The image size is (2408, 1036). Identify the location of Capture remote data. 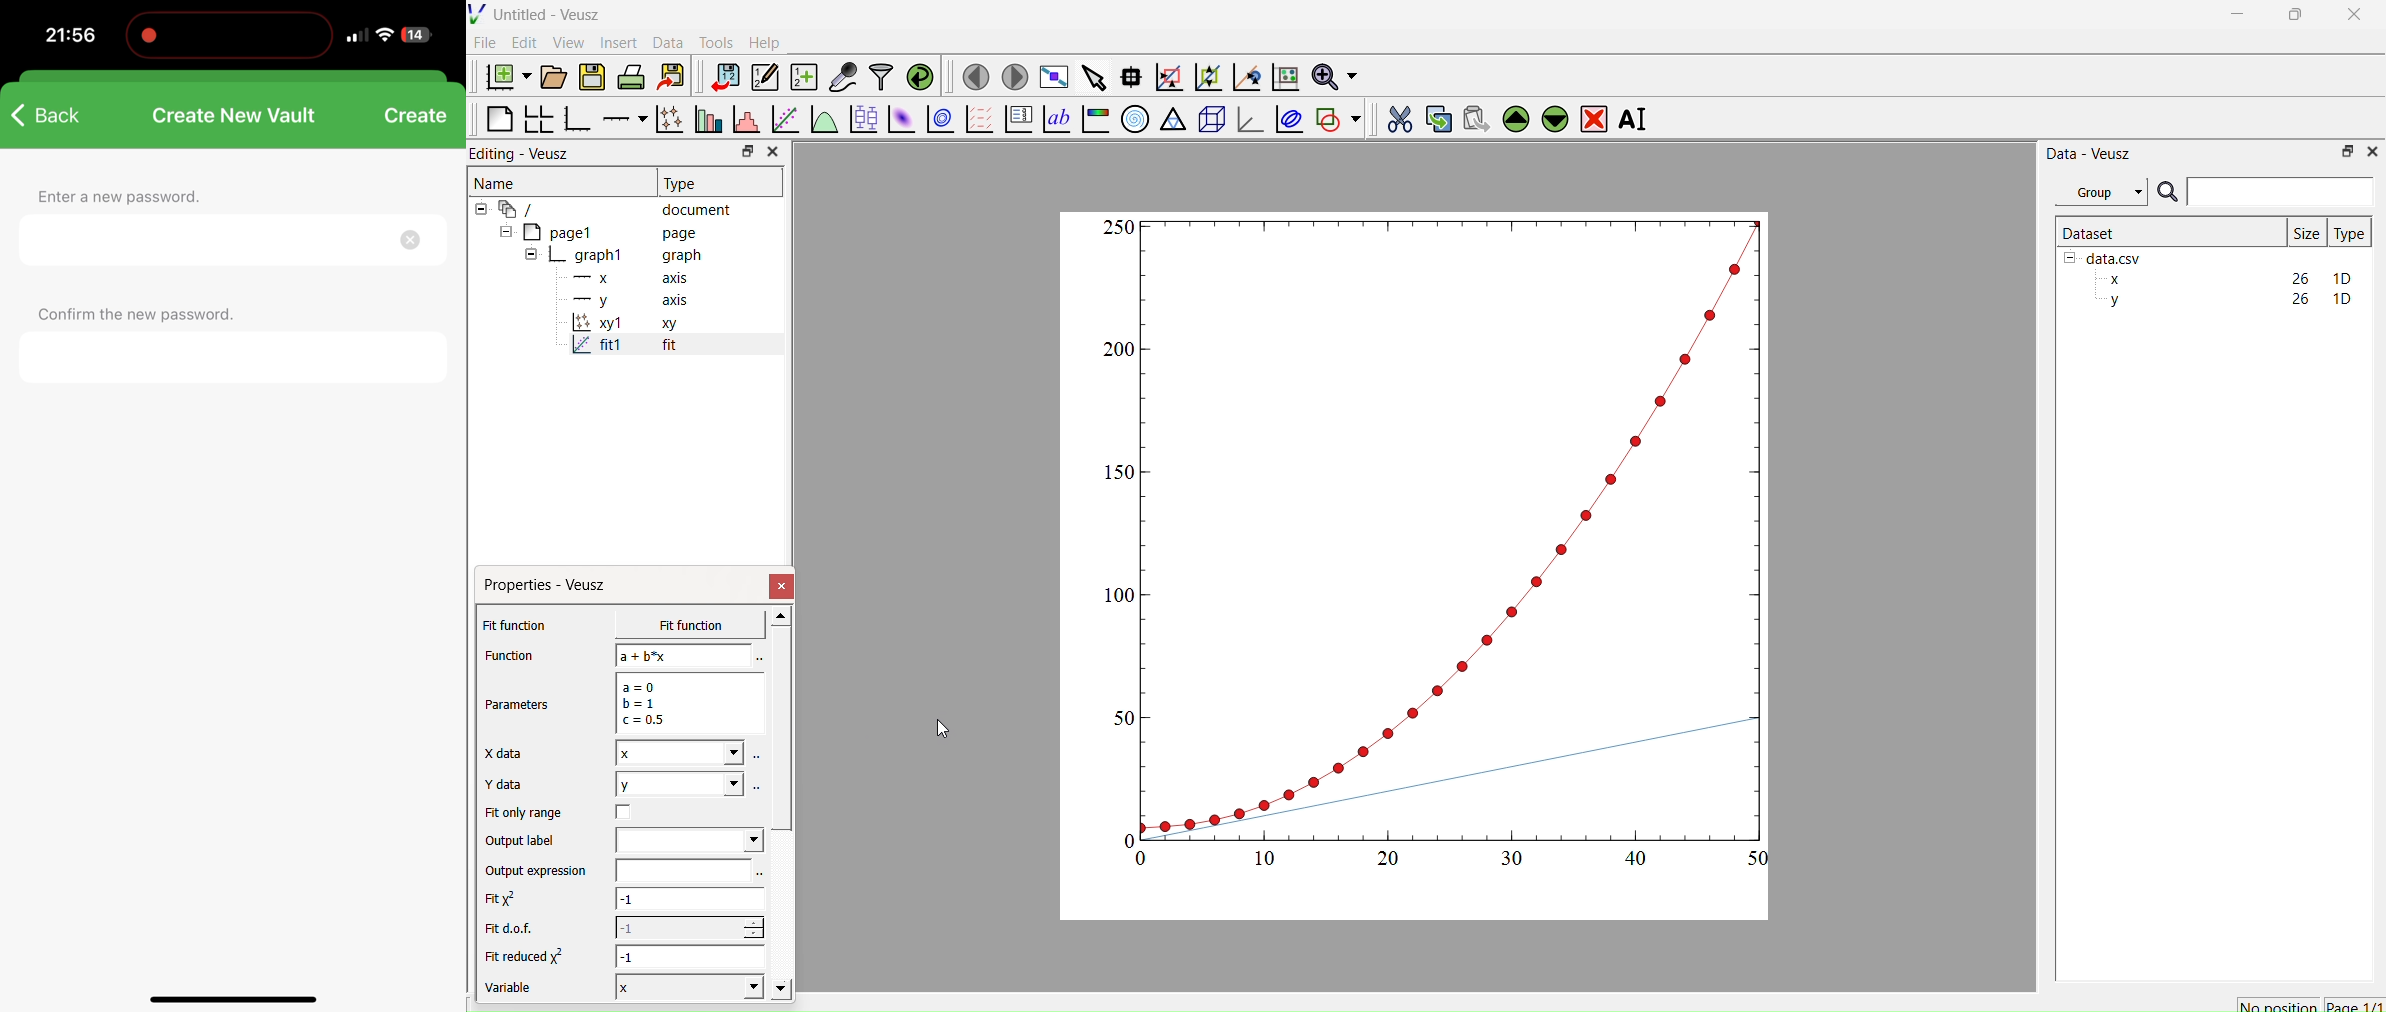
(843, 77).